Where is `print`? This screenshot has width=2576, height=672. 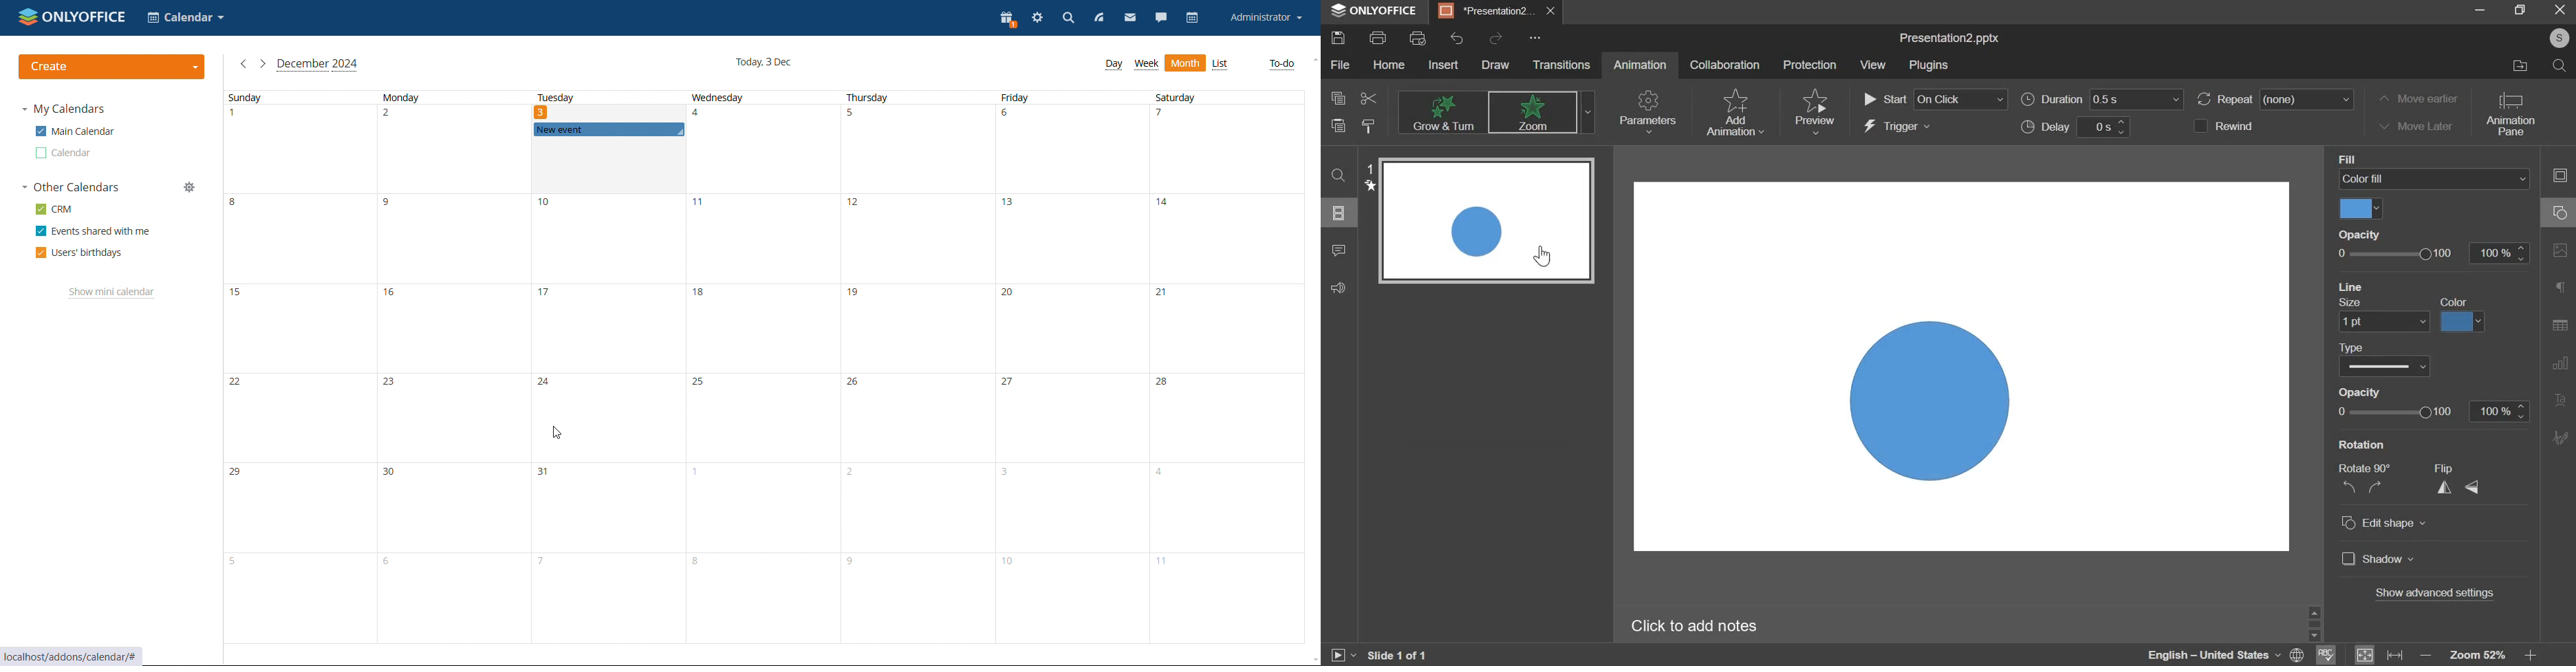 print is located at coordinates (1379, 37).